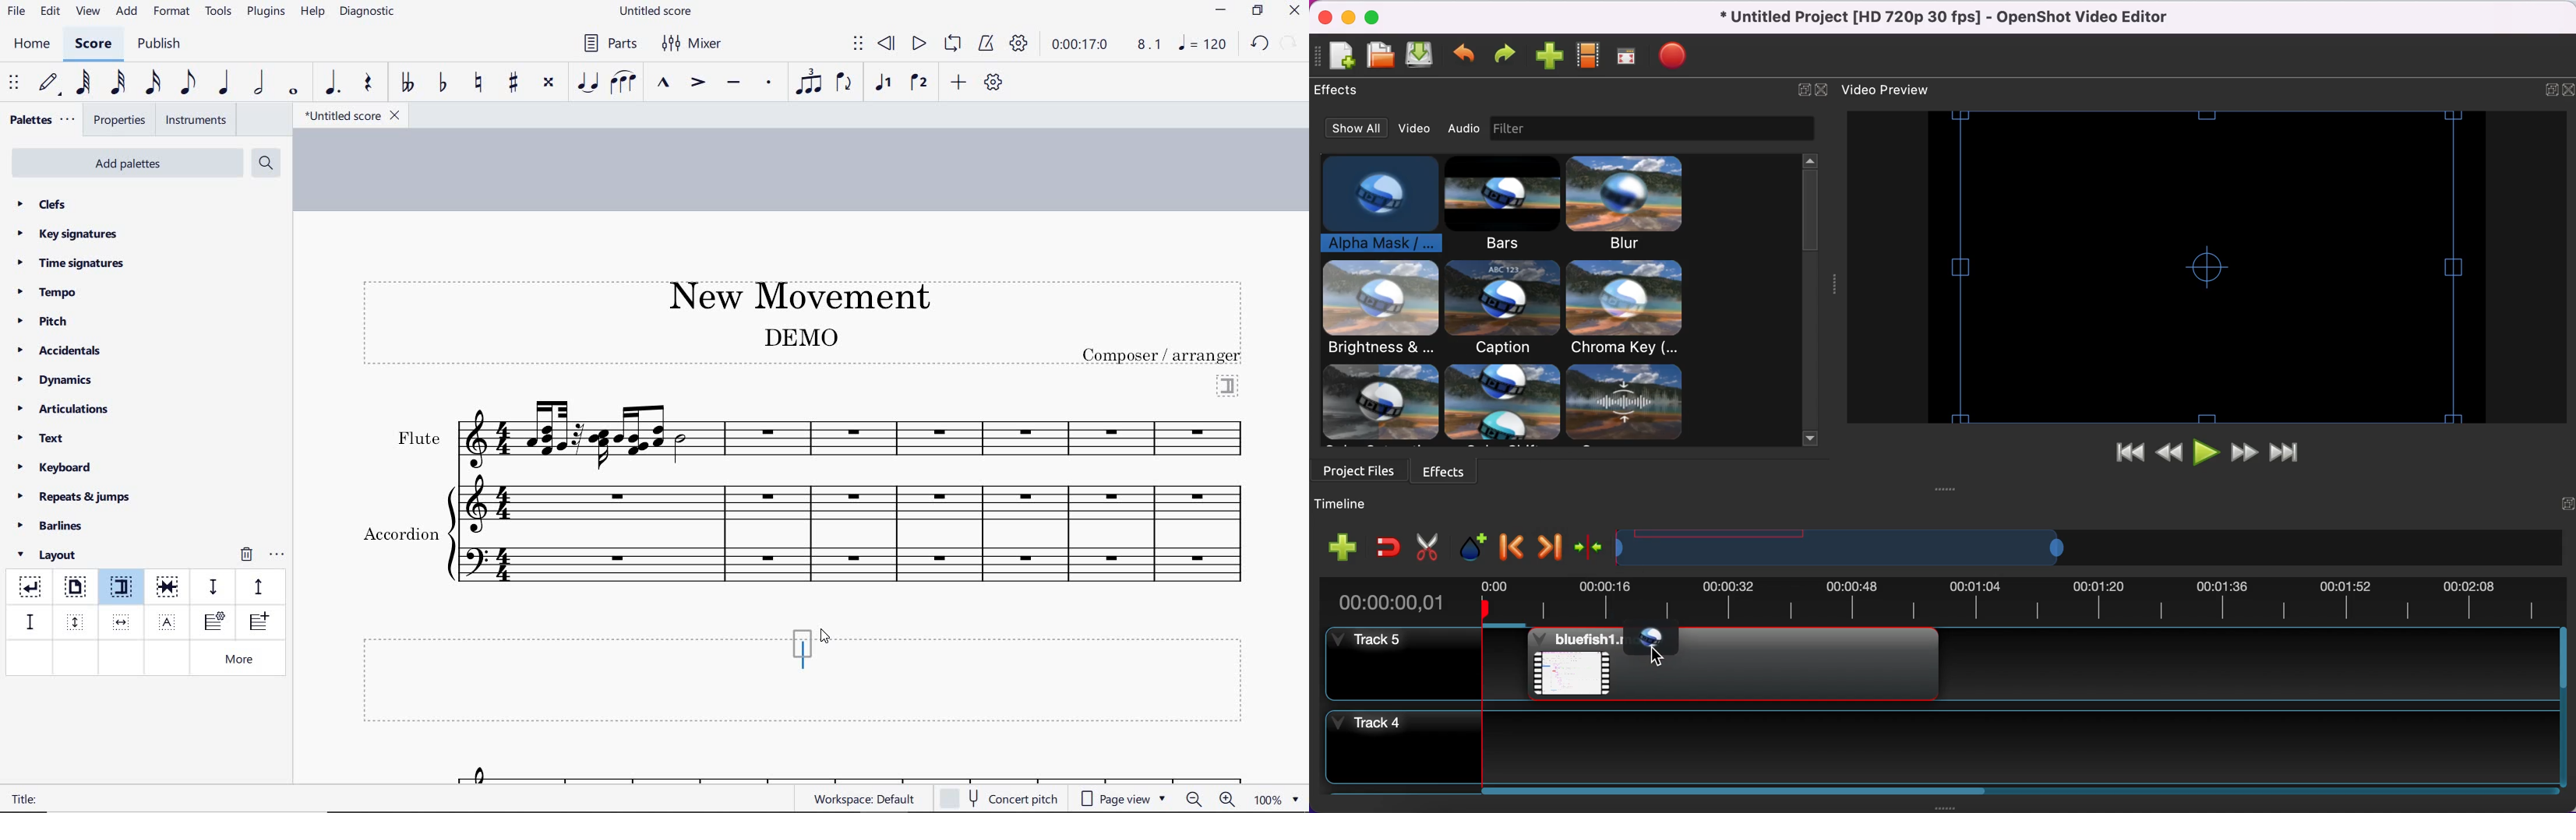 This screenshot has width=2576, height=840. What do you see at coordinates (697, 83) in the screenshot?
I see `accent` at bounding box center [697, 83].